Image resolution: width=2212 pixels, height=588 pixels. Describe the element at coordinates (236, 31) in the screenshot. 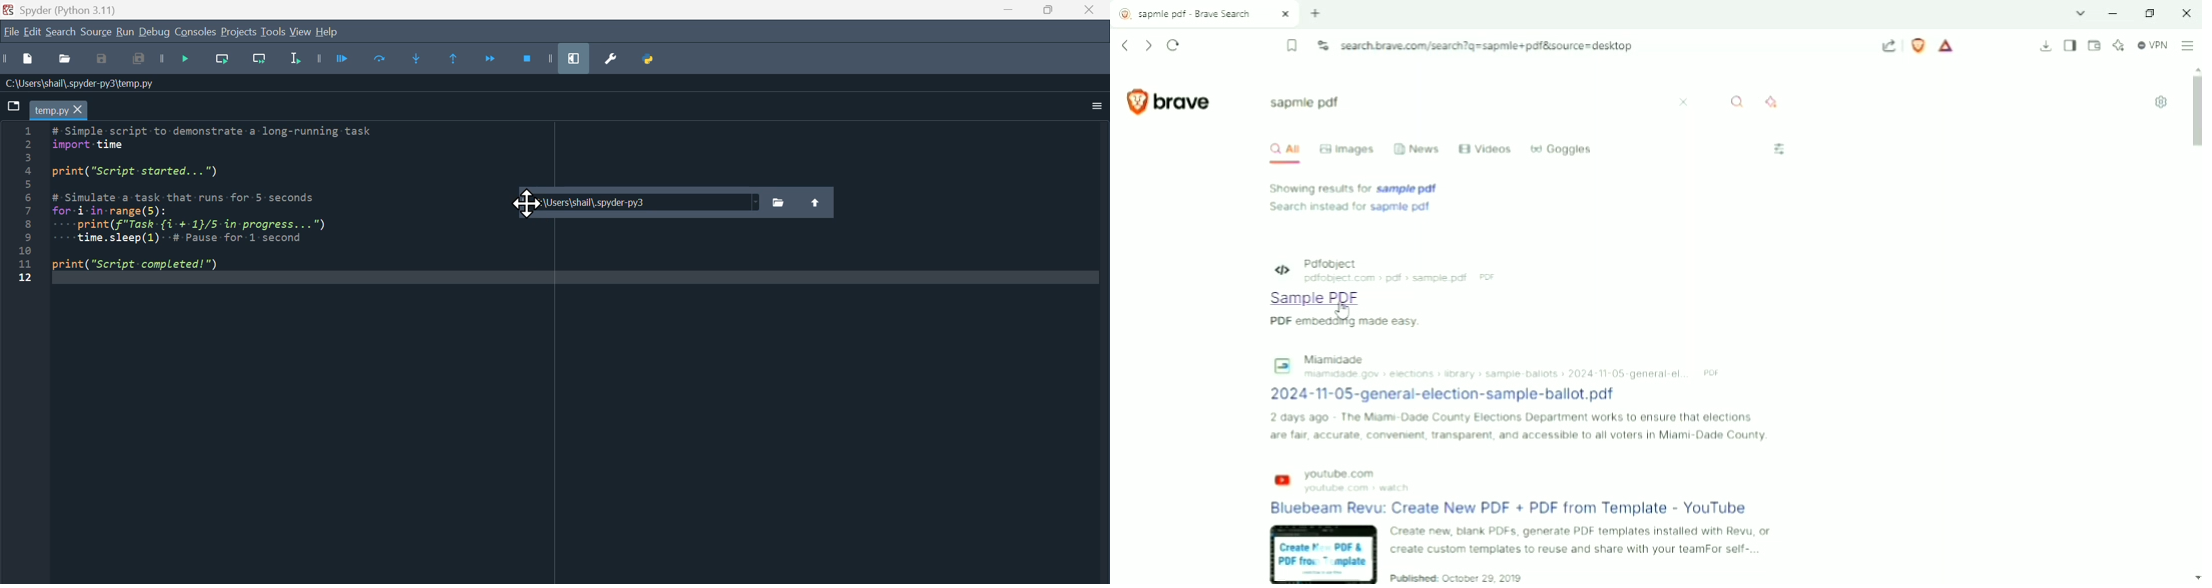

I see `Projects` at that location.